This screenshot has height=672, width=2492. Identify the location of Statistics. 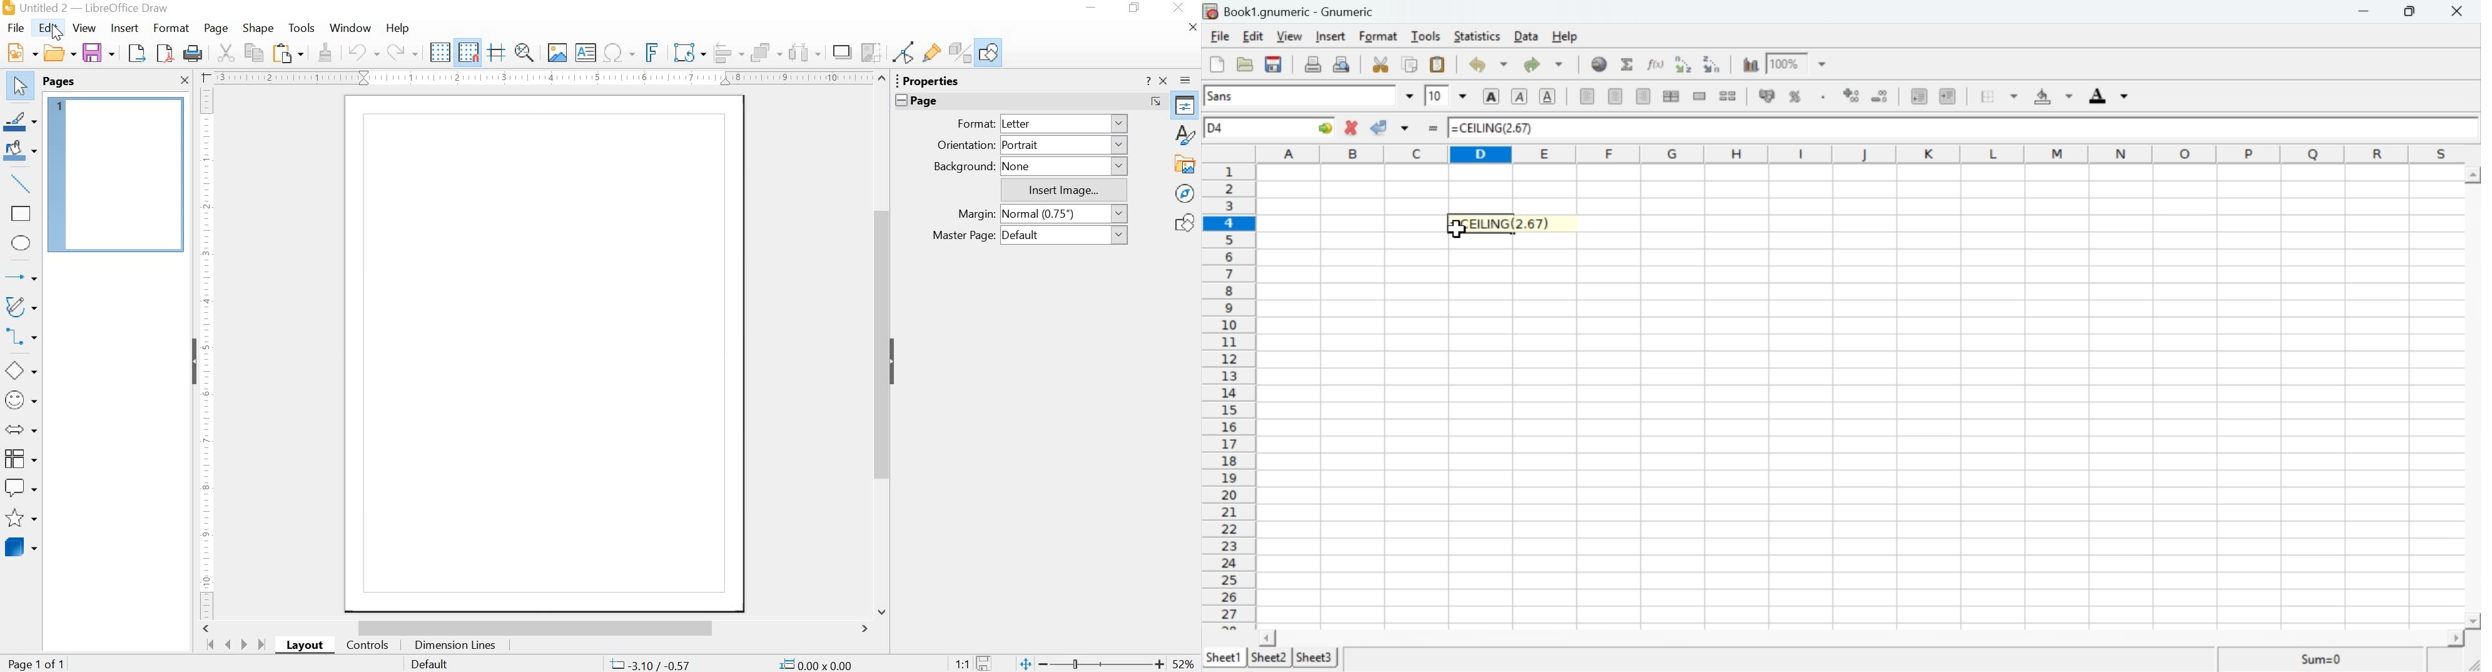
(1480, 36).